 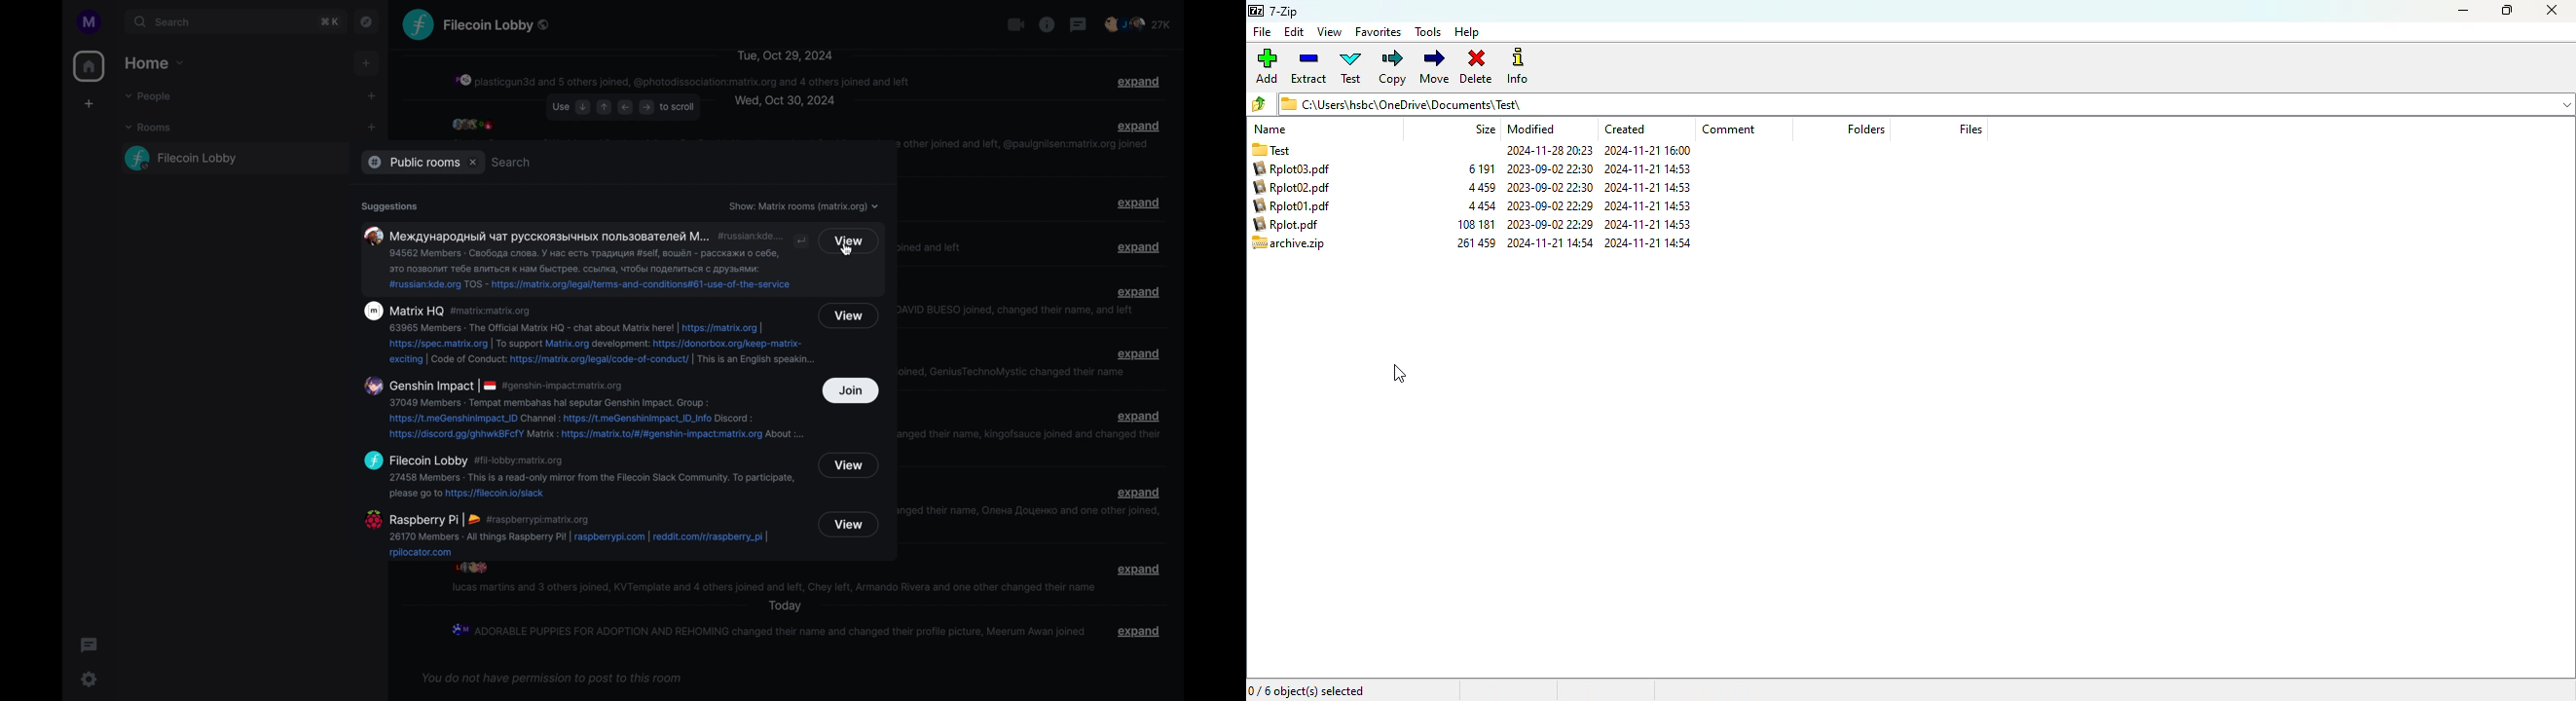 I want to click on Muhammad Rehan Khan and 5 others joined, macaconoturnoytr and one other joined and left, DAVID BUESO joined, changed their name, and left, so click(x=1019, y=310).